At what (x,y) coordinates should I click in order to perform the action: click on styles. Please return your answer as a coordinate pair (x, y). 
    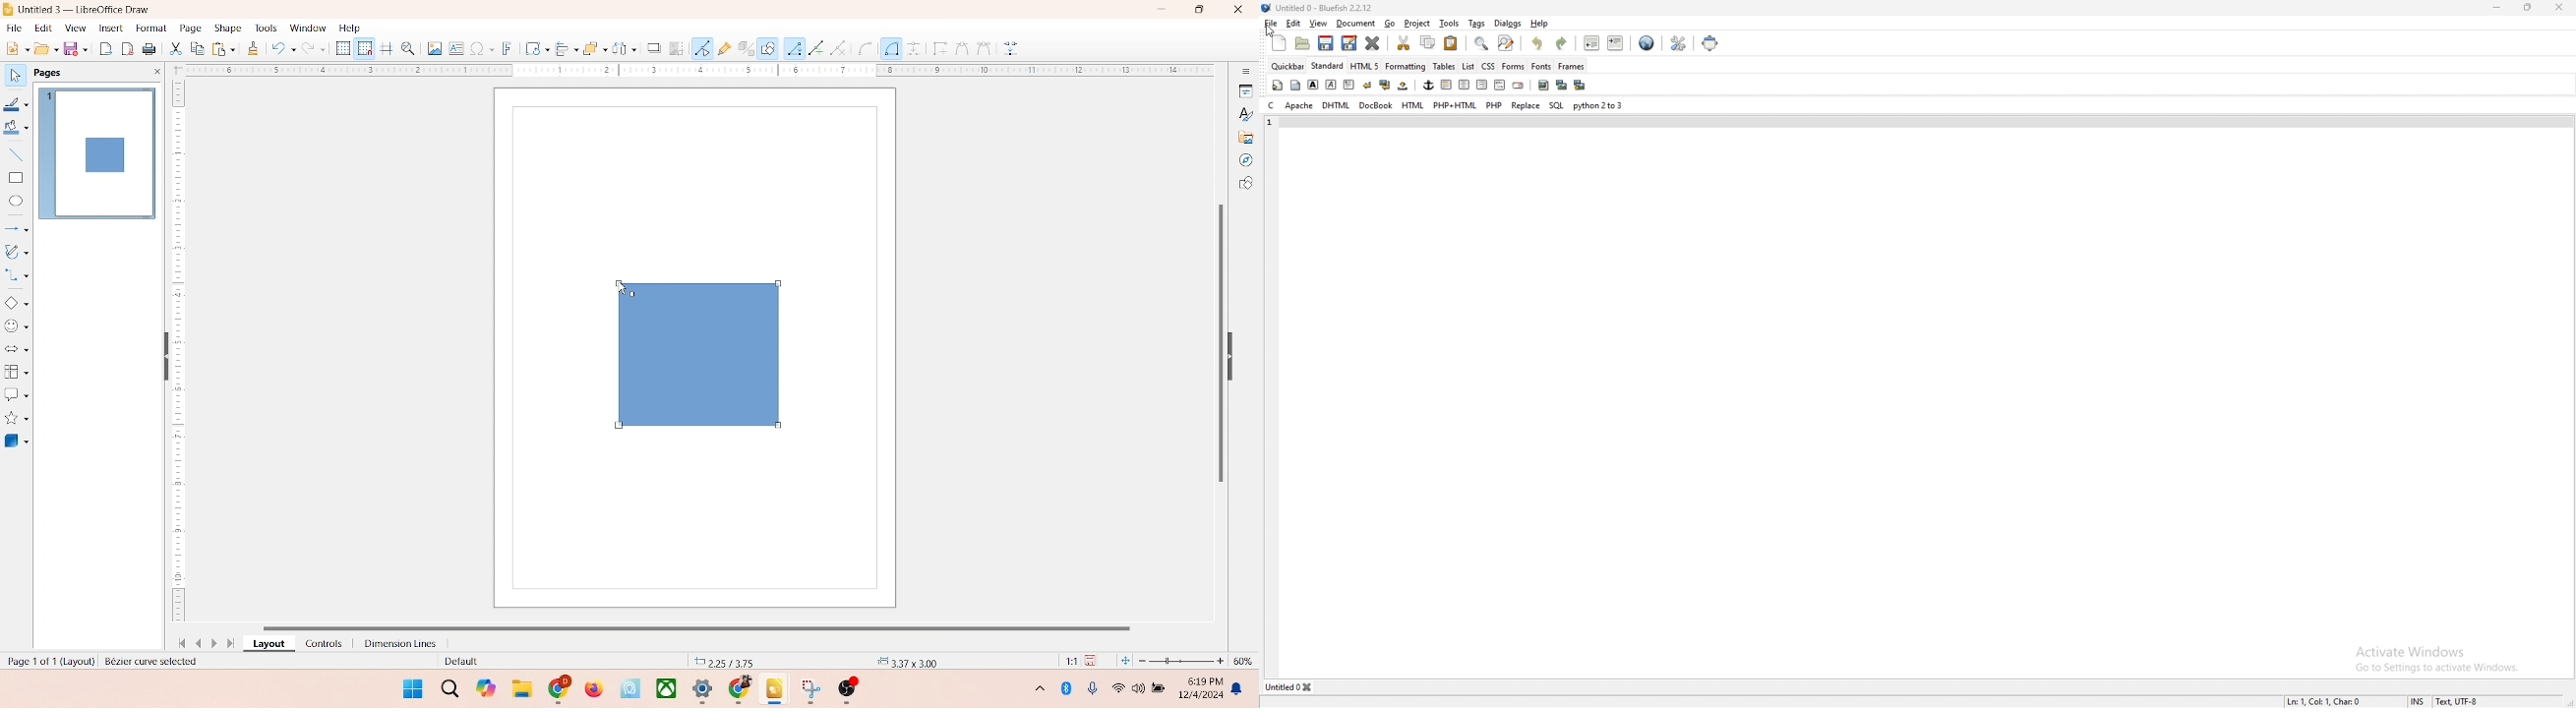
    Looking at the image, I should click on (1244, 113).